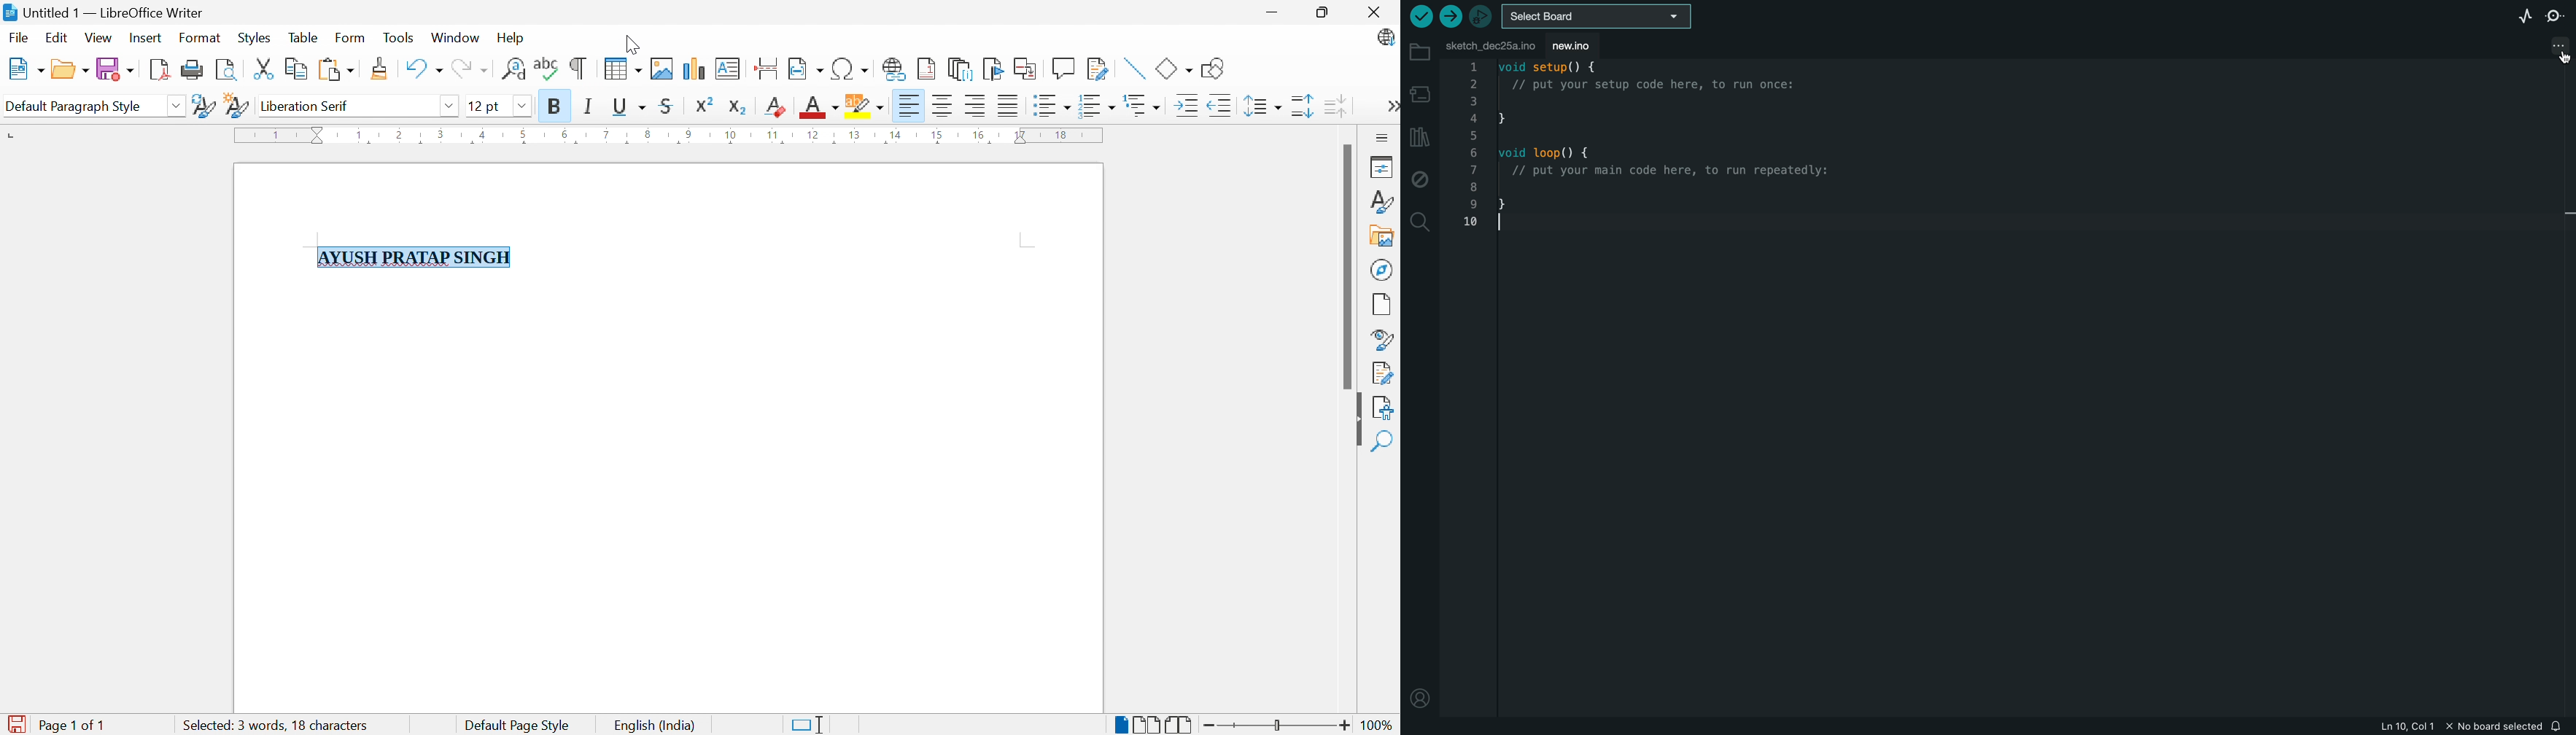  What do you see at coordinates (509, 38) in the screenshot?
I see `Help` at bounding box center [509, 38].